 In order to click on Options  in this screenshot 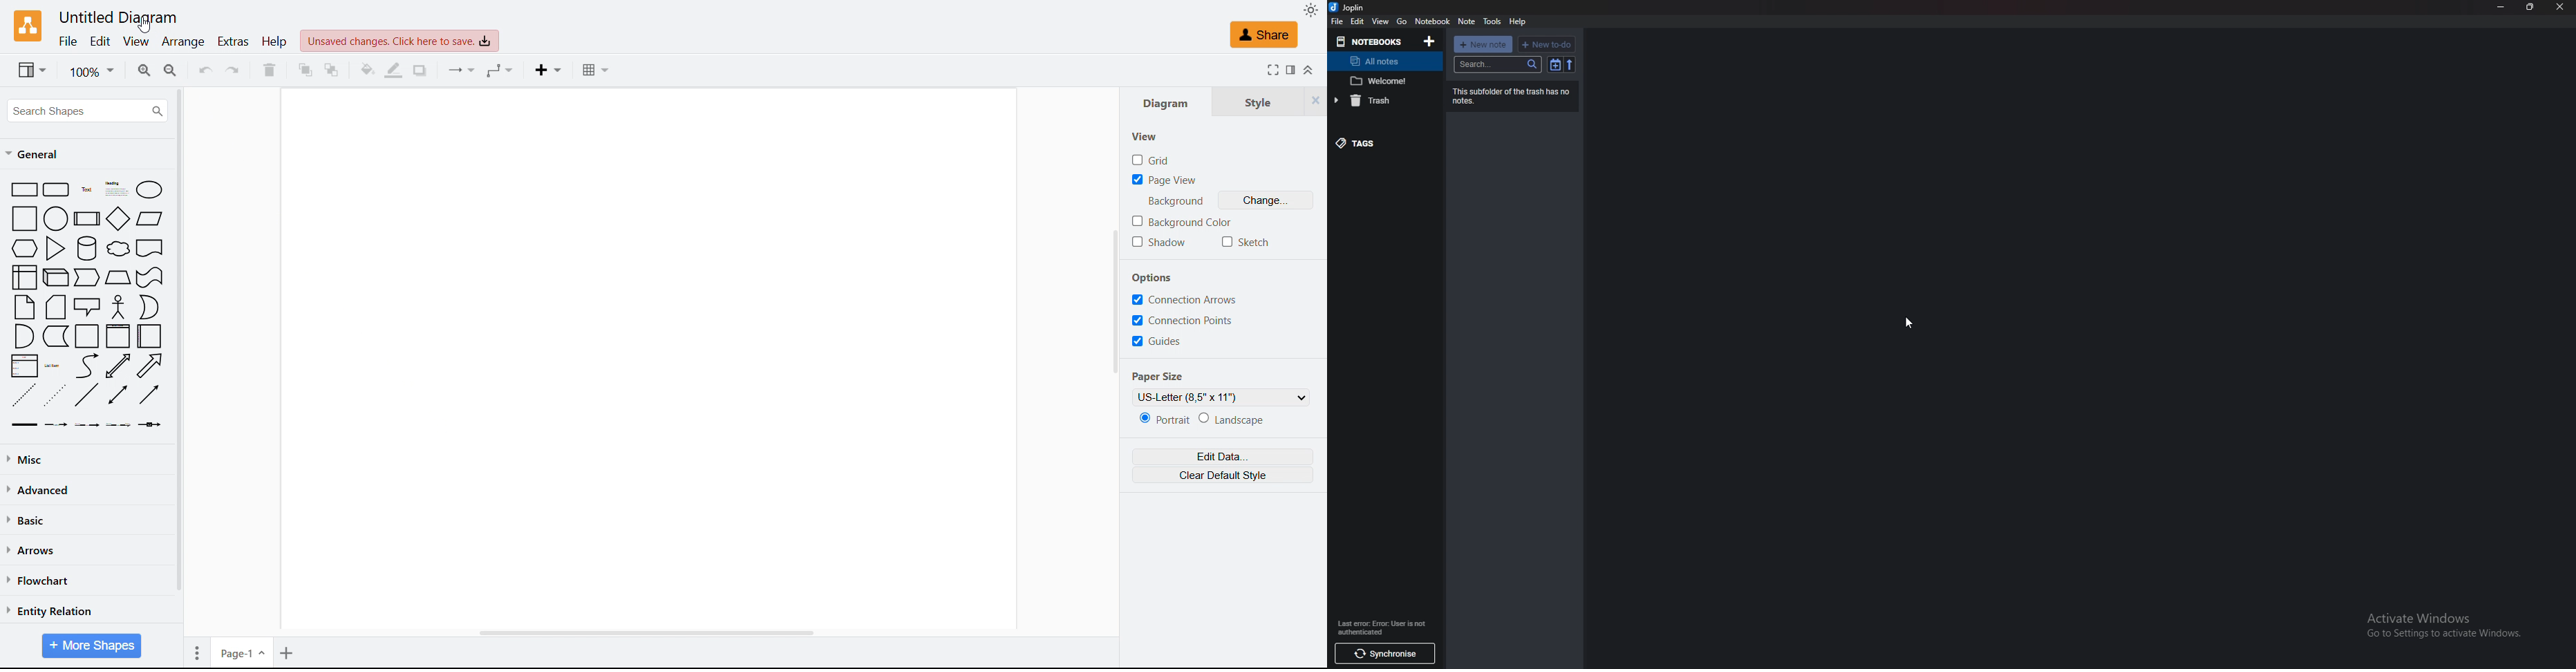, I will do `click(1153, 279)`.